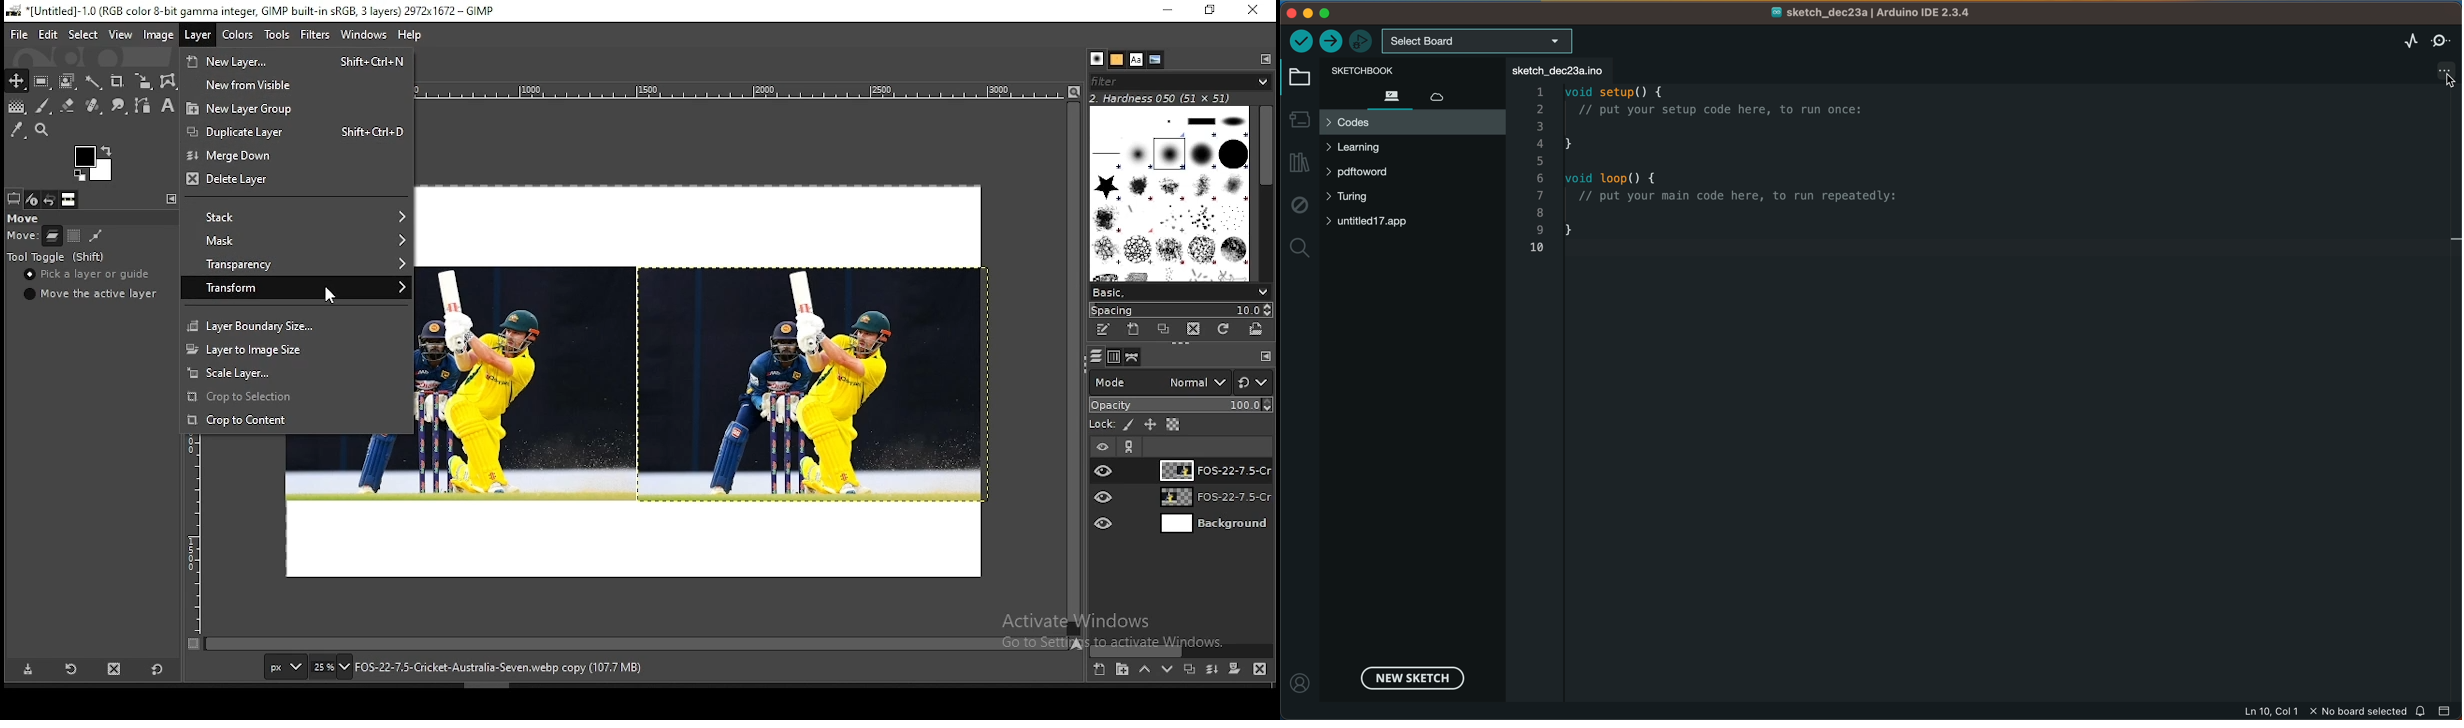  What do you see at coordinates (367, 131) in the screenshot?
I see `Shortcut key` at bounding box center [367, 131].